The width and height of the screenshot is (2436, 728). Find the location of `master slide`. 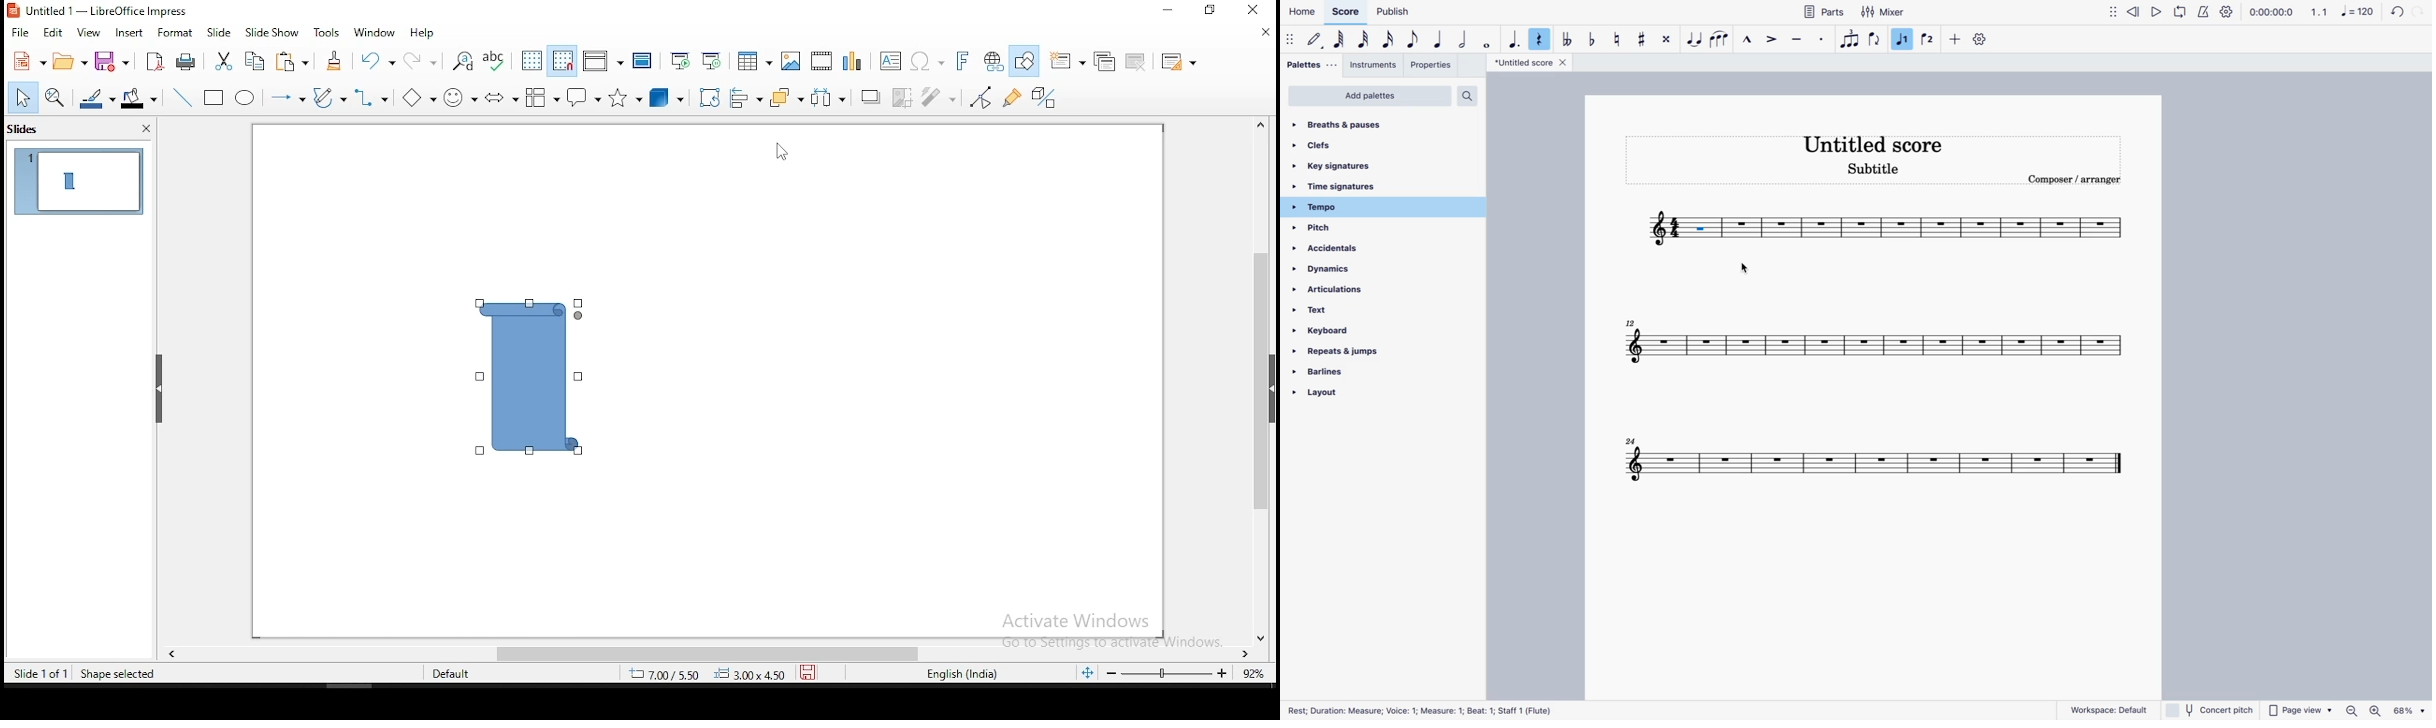

master slide is located at coordinates (643, 61).